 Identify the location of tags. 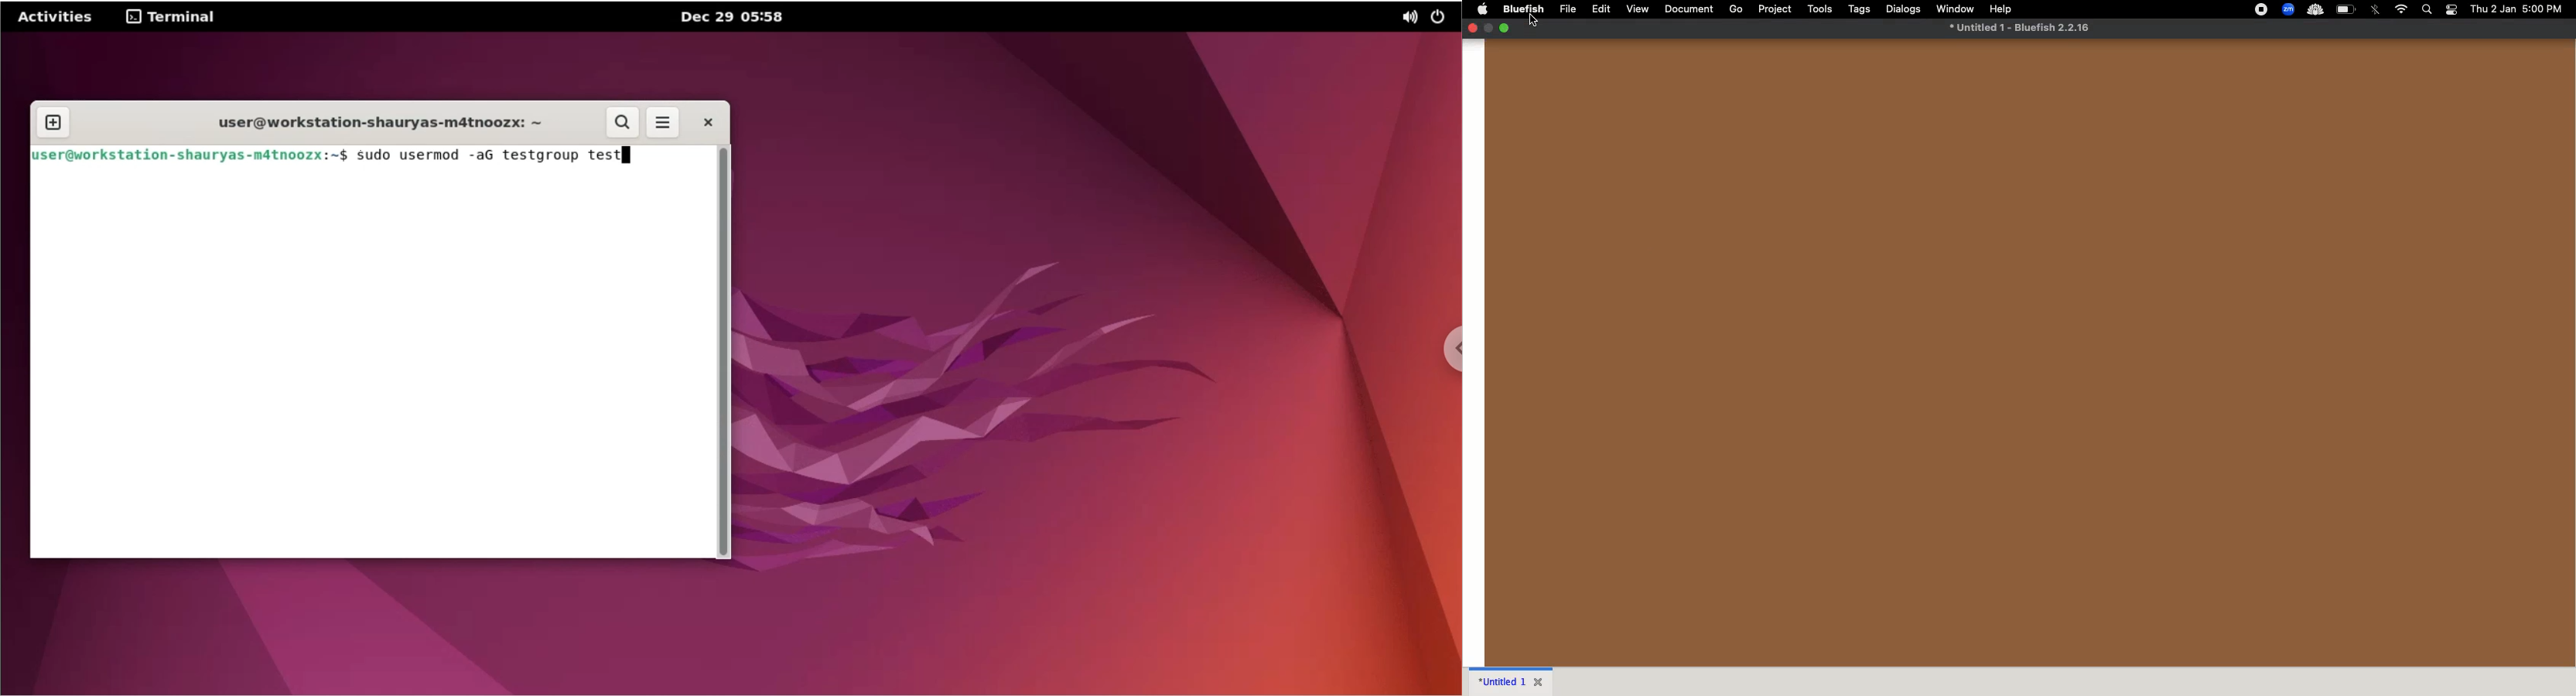
(1862, 9).